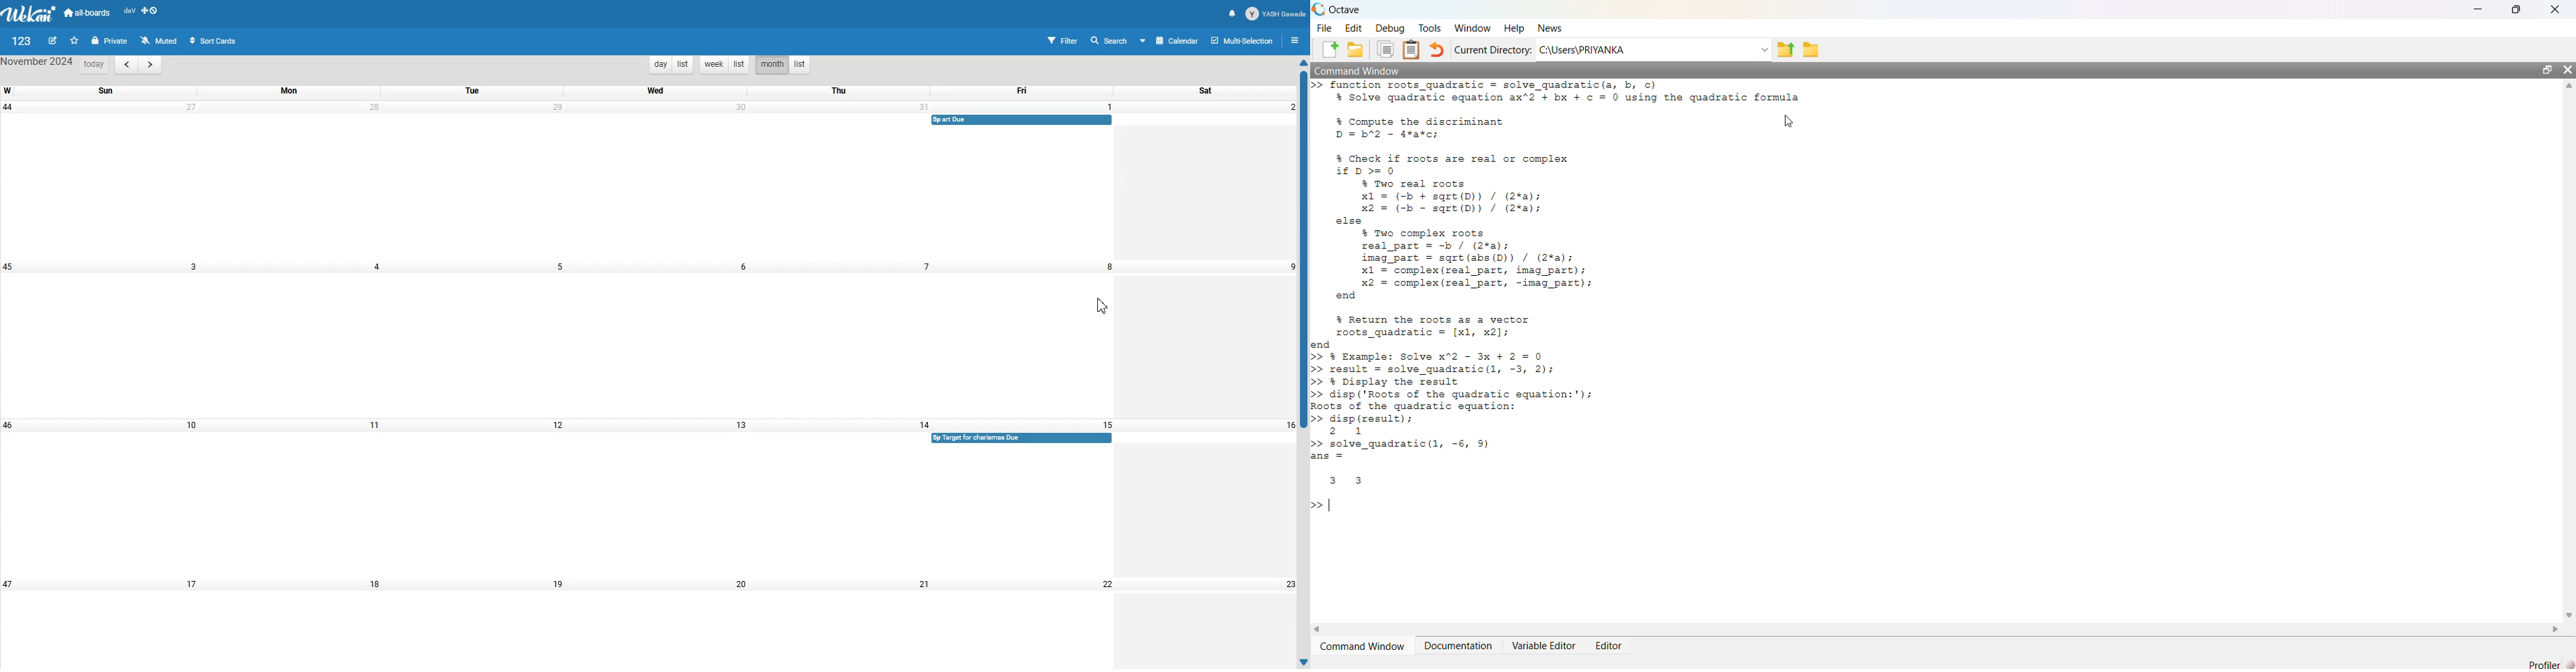 This screenshot has height=672, width=2576. What do you see at coordinates (1023, 120) in the screenshot?
I see `Card Deadline` at bounding box center [1023, 120].